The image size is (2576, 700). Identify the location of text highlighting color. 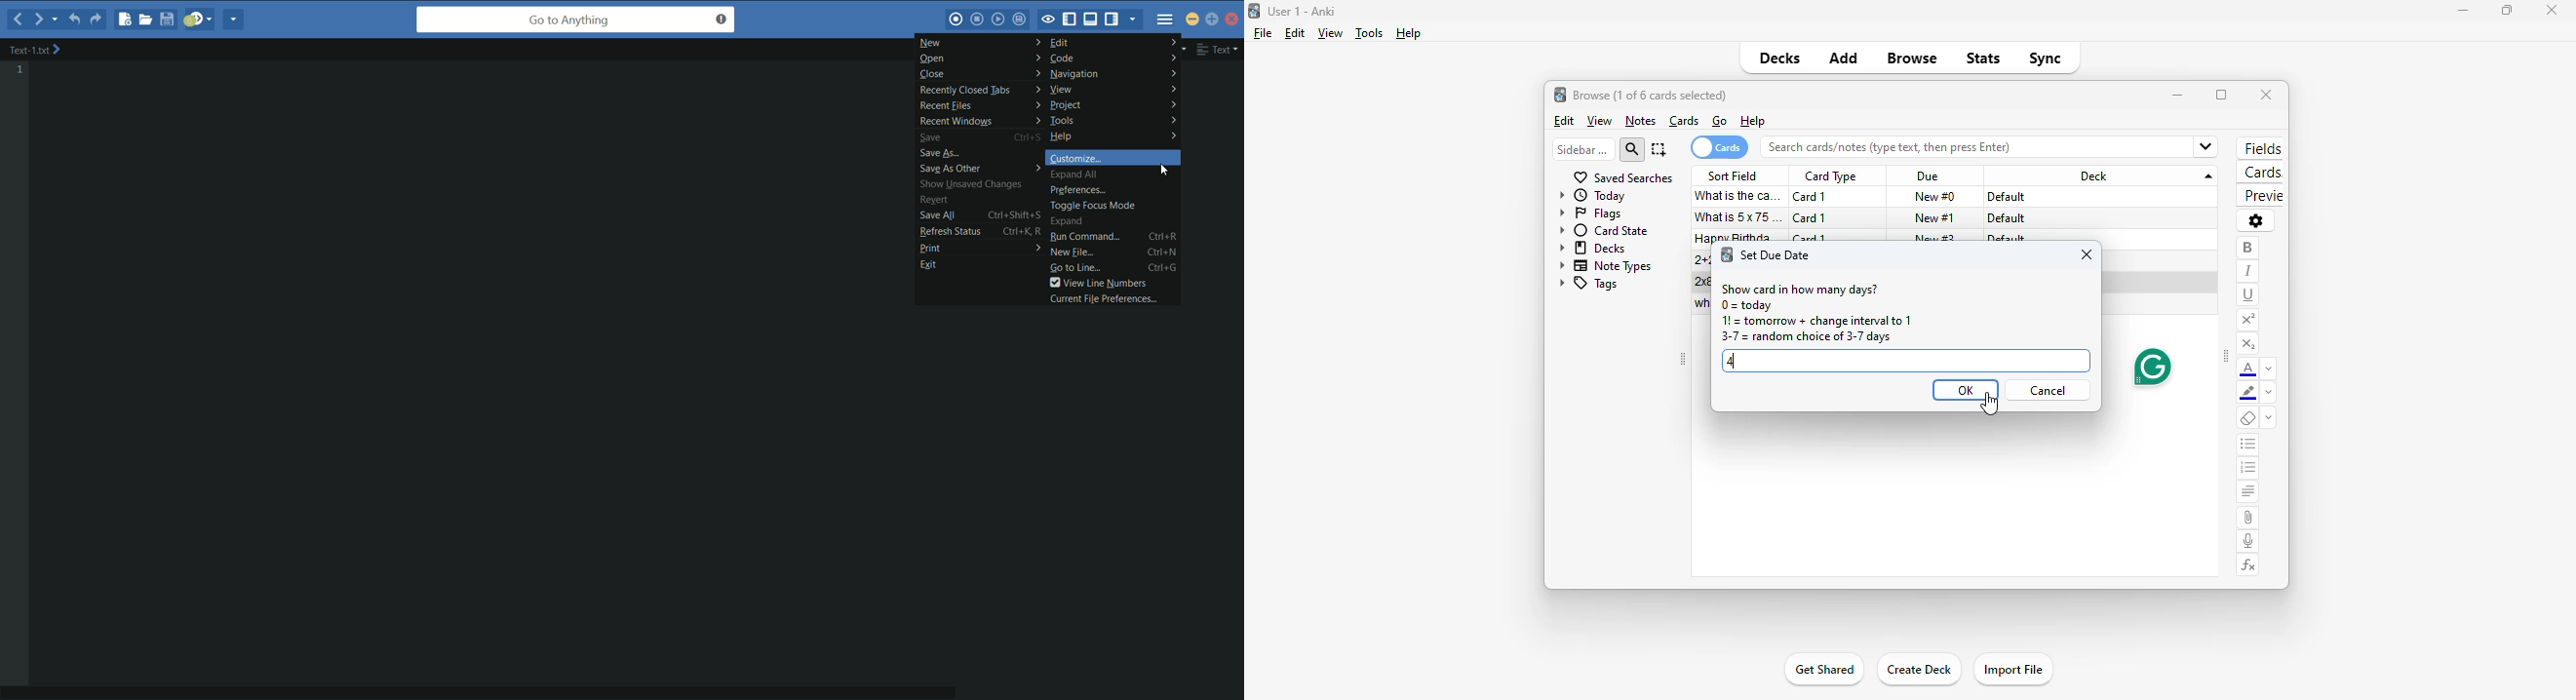
(2248, 394).